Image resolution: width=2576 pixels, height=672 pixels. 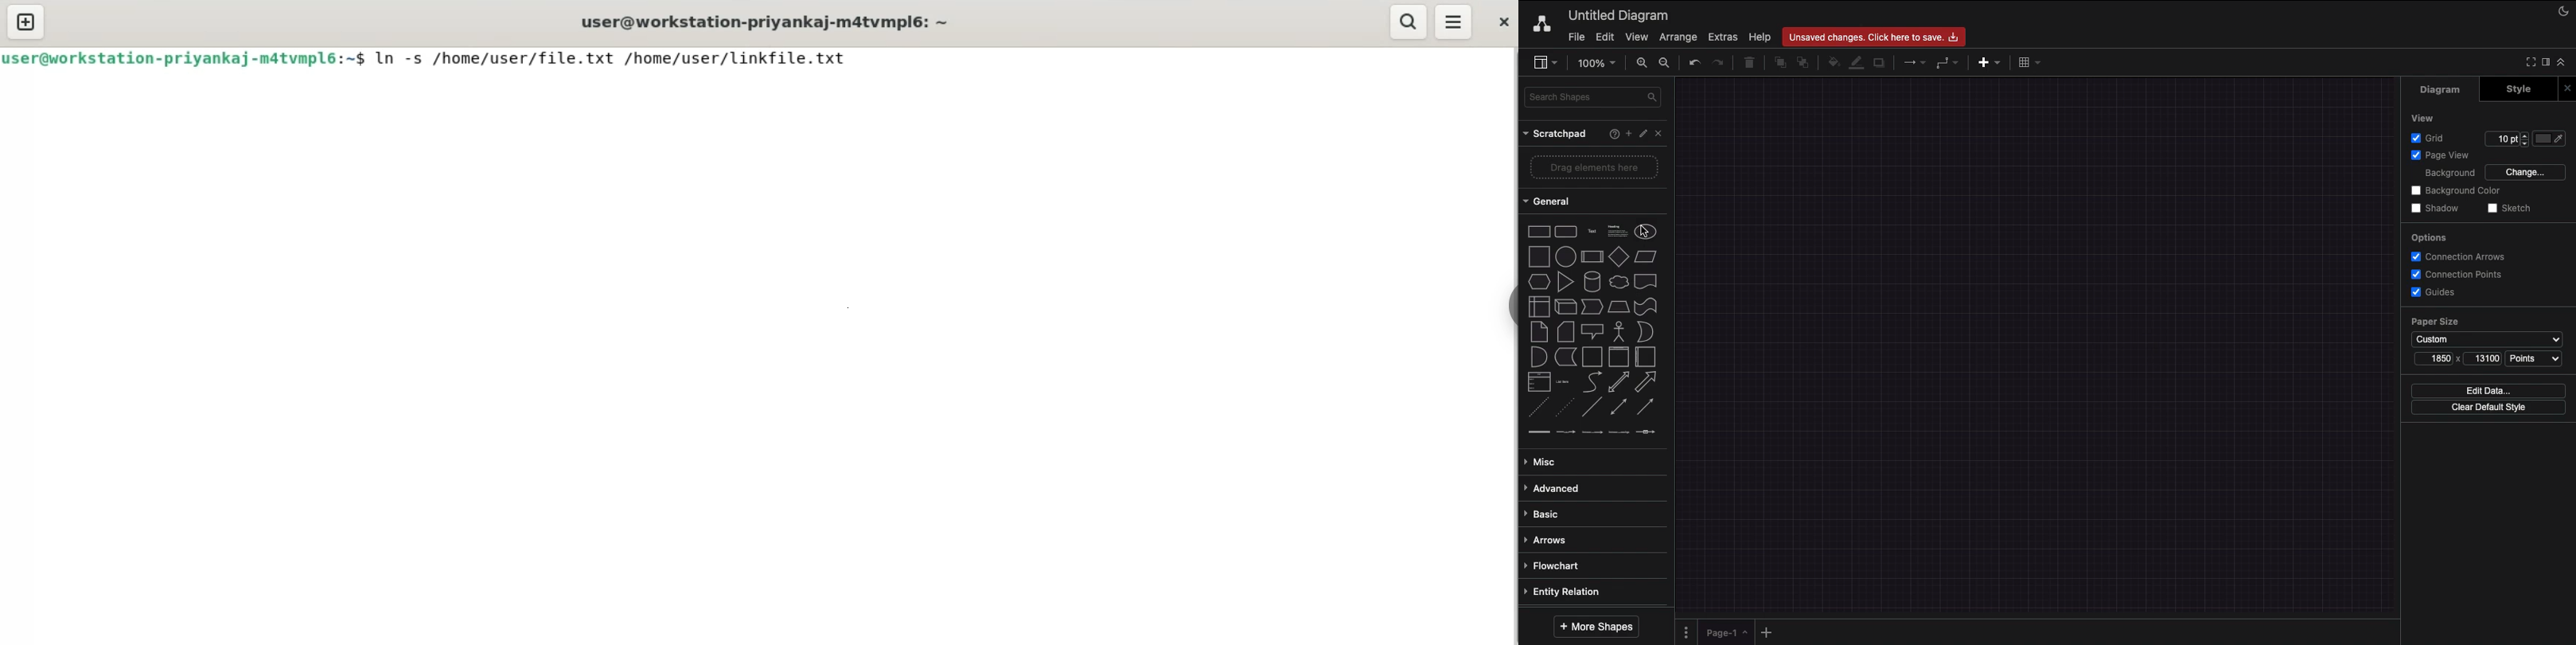 What do you see at coordinates (2486, 359) in the screenshot?
I see `13100` at bounding box center [2486, 359].